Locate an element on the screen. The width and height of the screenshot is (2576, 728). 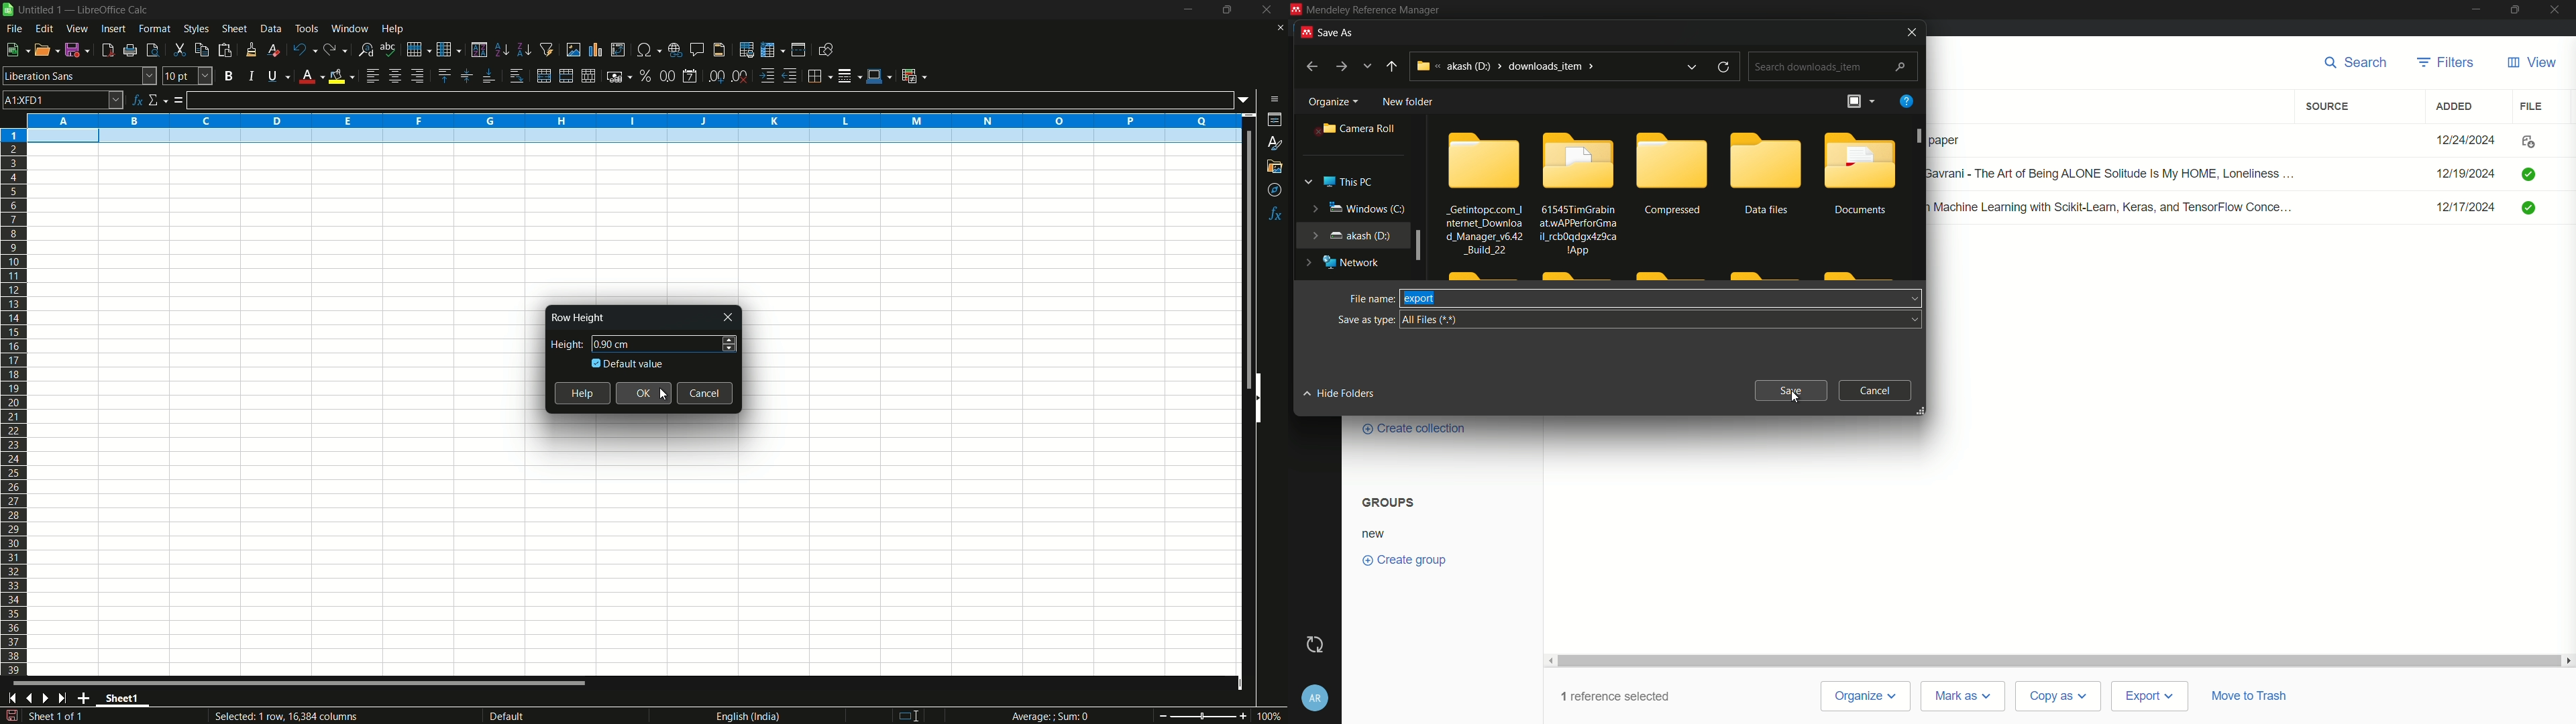
close app is located at coordinates (2557, 9).